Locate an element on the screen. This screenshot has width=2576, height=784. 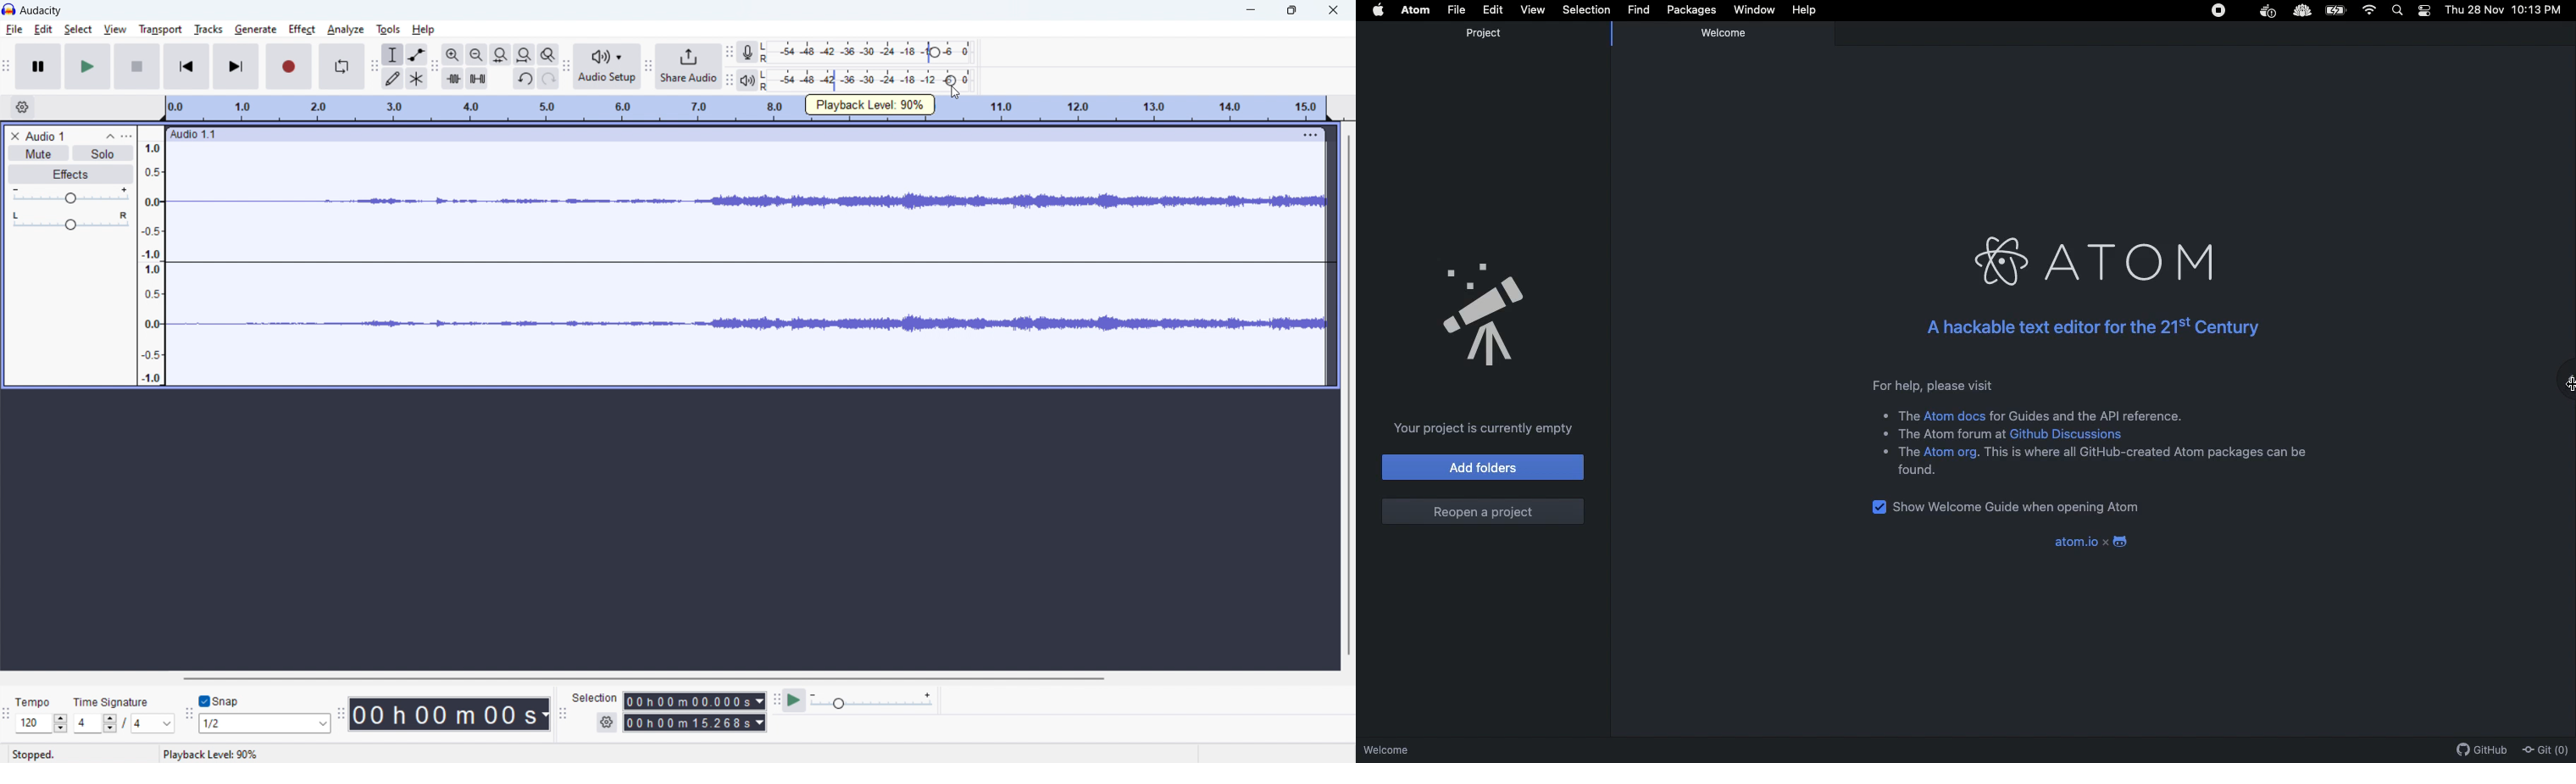
audacity is located at coordinates (41, 11).